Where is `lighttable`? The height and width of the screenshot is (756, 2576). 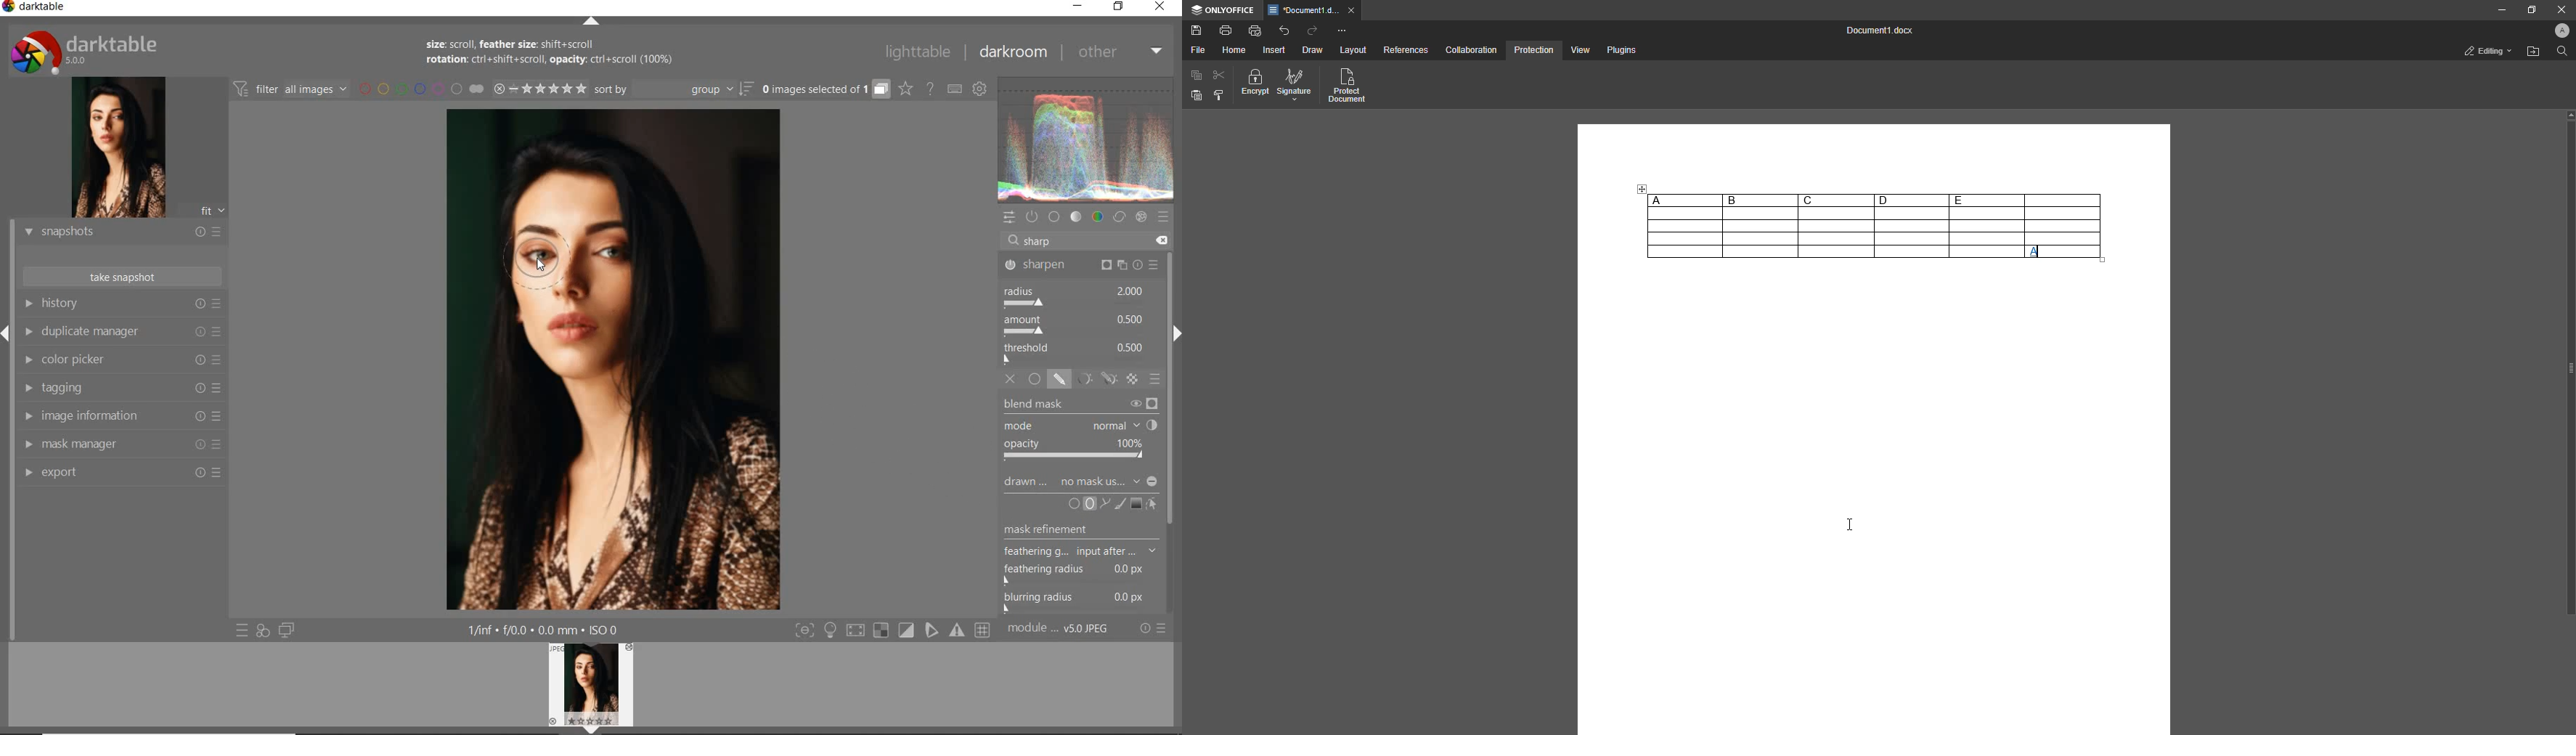 lighttable is located at coordinates (918, 53).